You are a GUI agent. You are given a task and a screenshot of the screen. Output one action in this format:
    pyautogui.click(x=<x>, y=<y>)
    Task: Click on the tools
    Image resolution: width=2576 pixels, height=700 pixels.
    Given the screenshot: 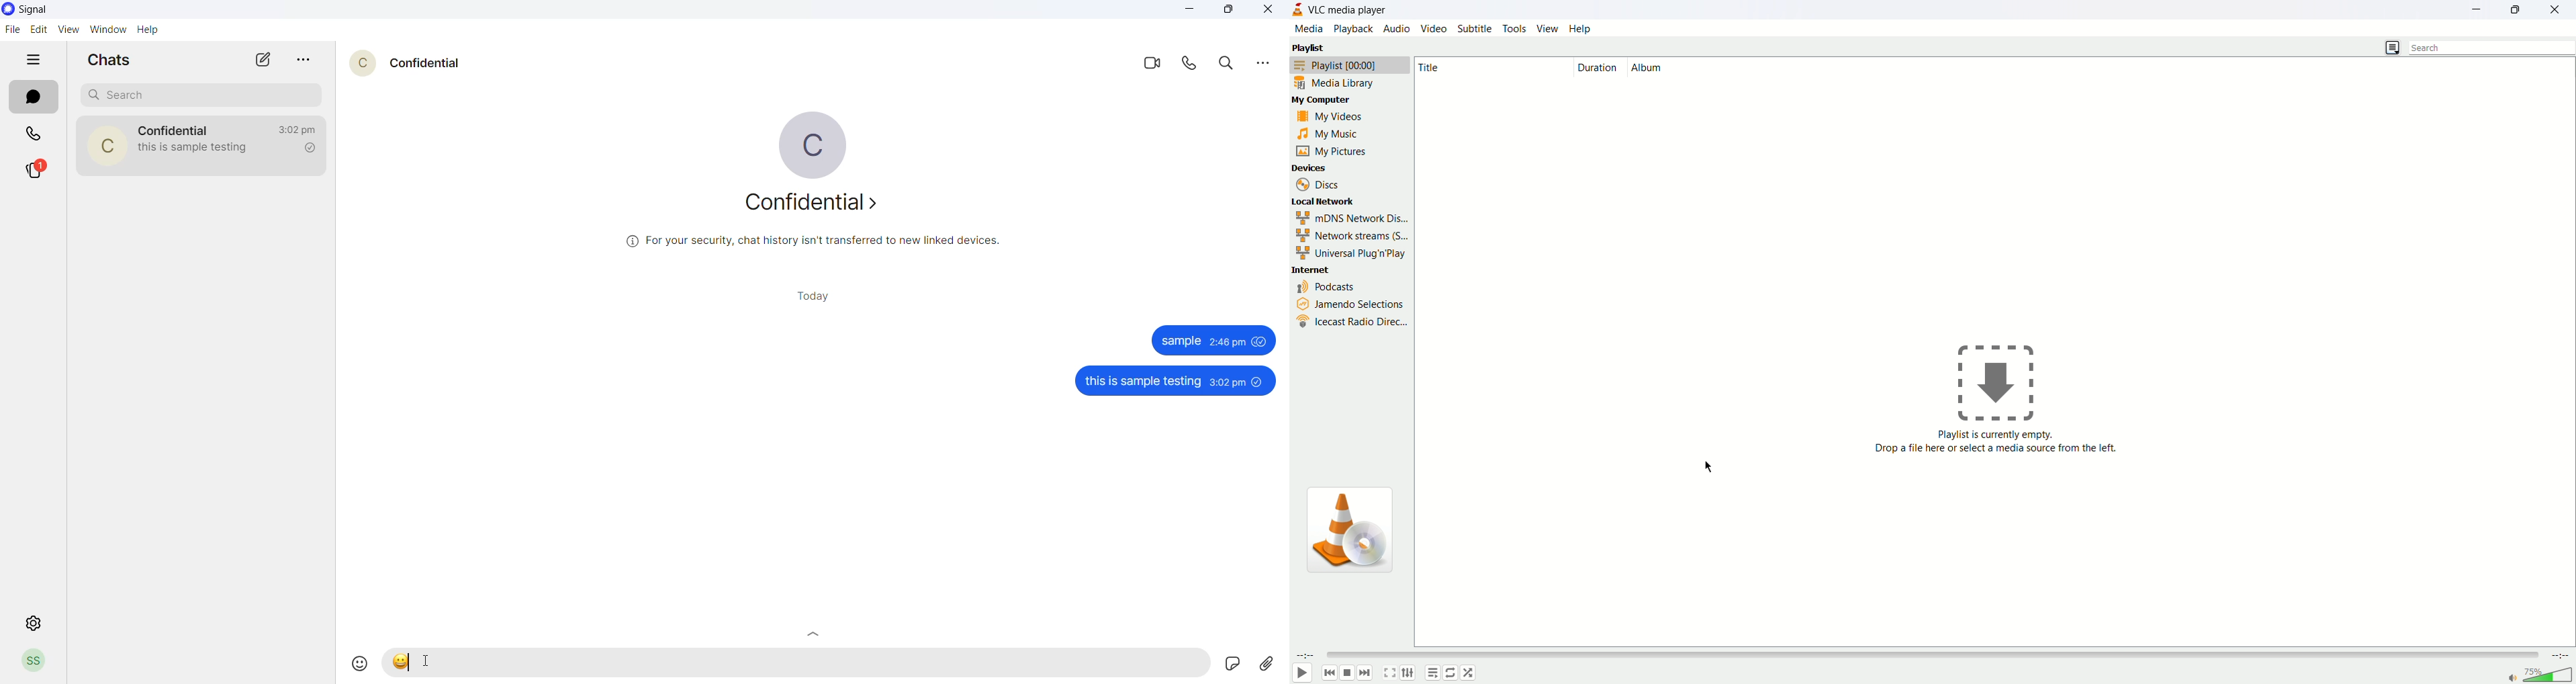 What is the action you would take?
    pyautogui.click(x=1514, y=29)
    